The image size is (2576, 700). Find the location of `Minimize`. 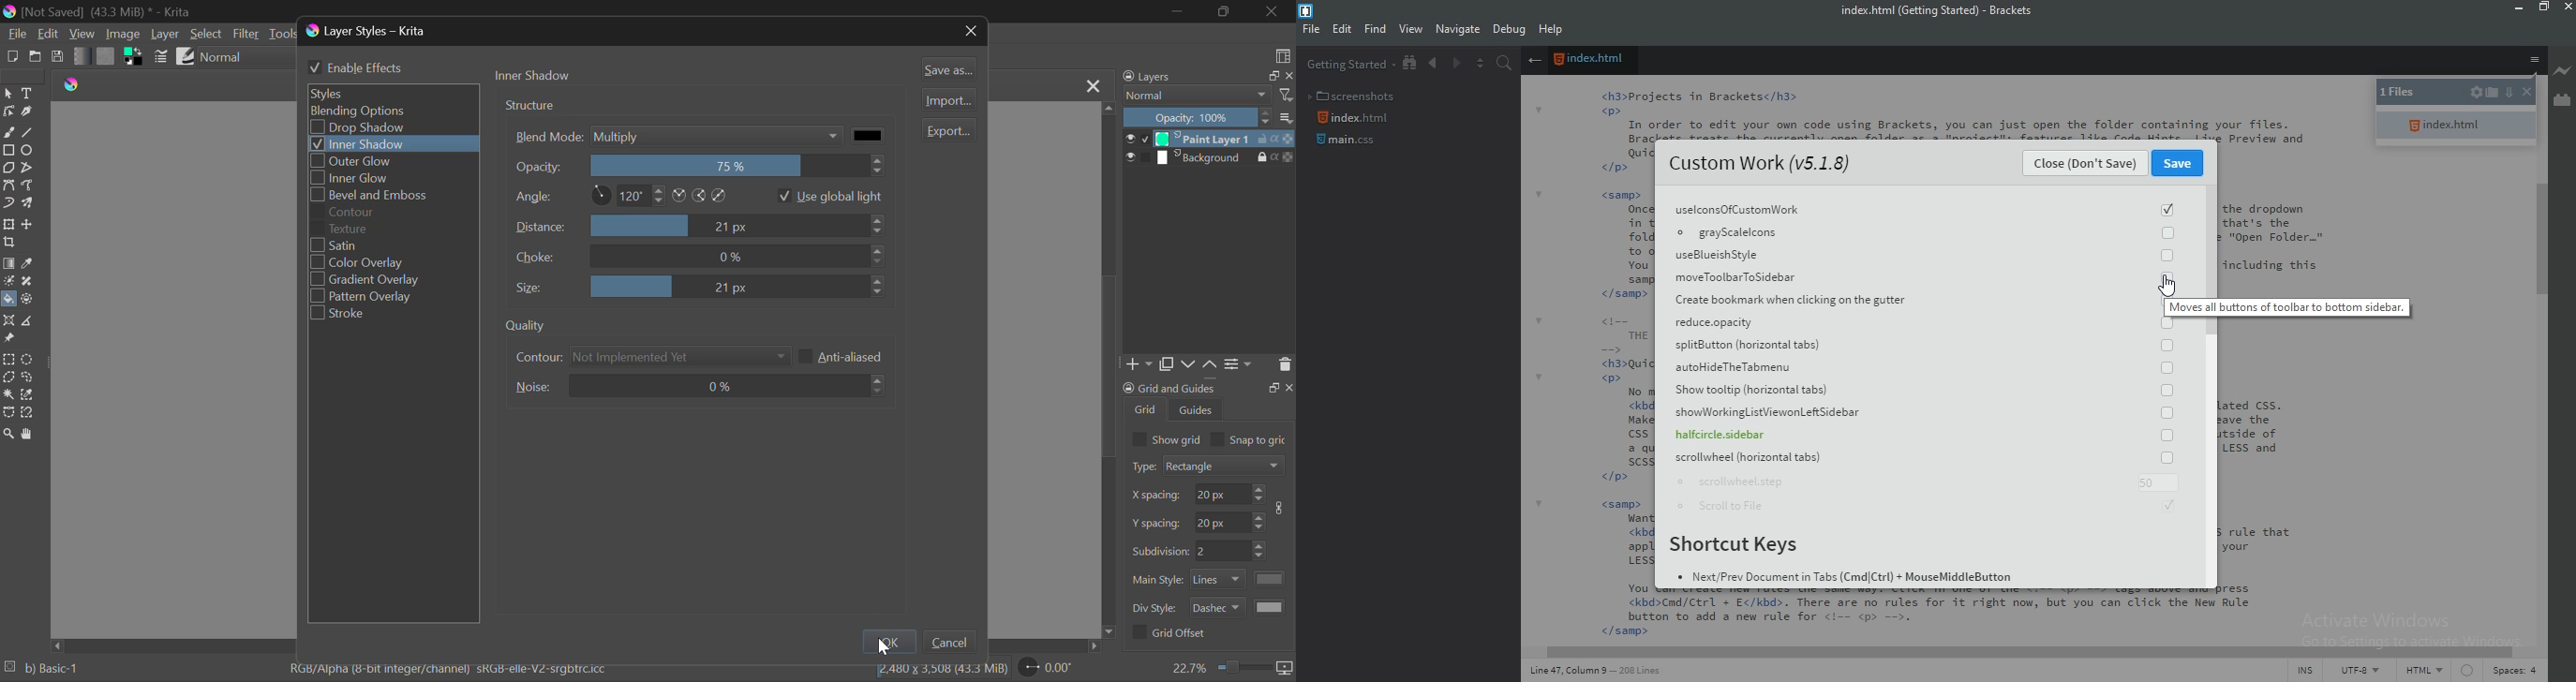

Minimize is located at coordinates (1227, 11).